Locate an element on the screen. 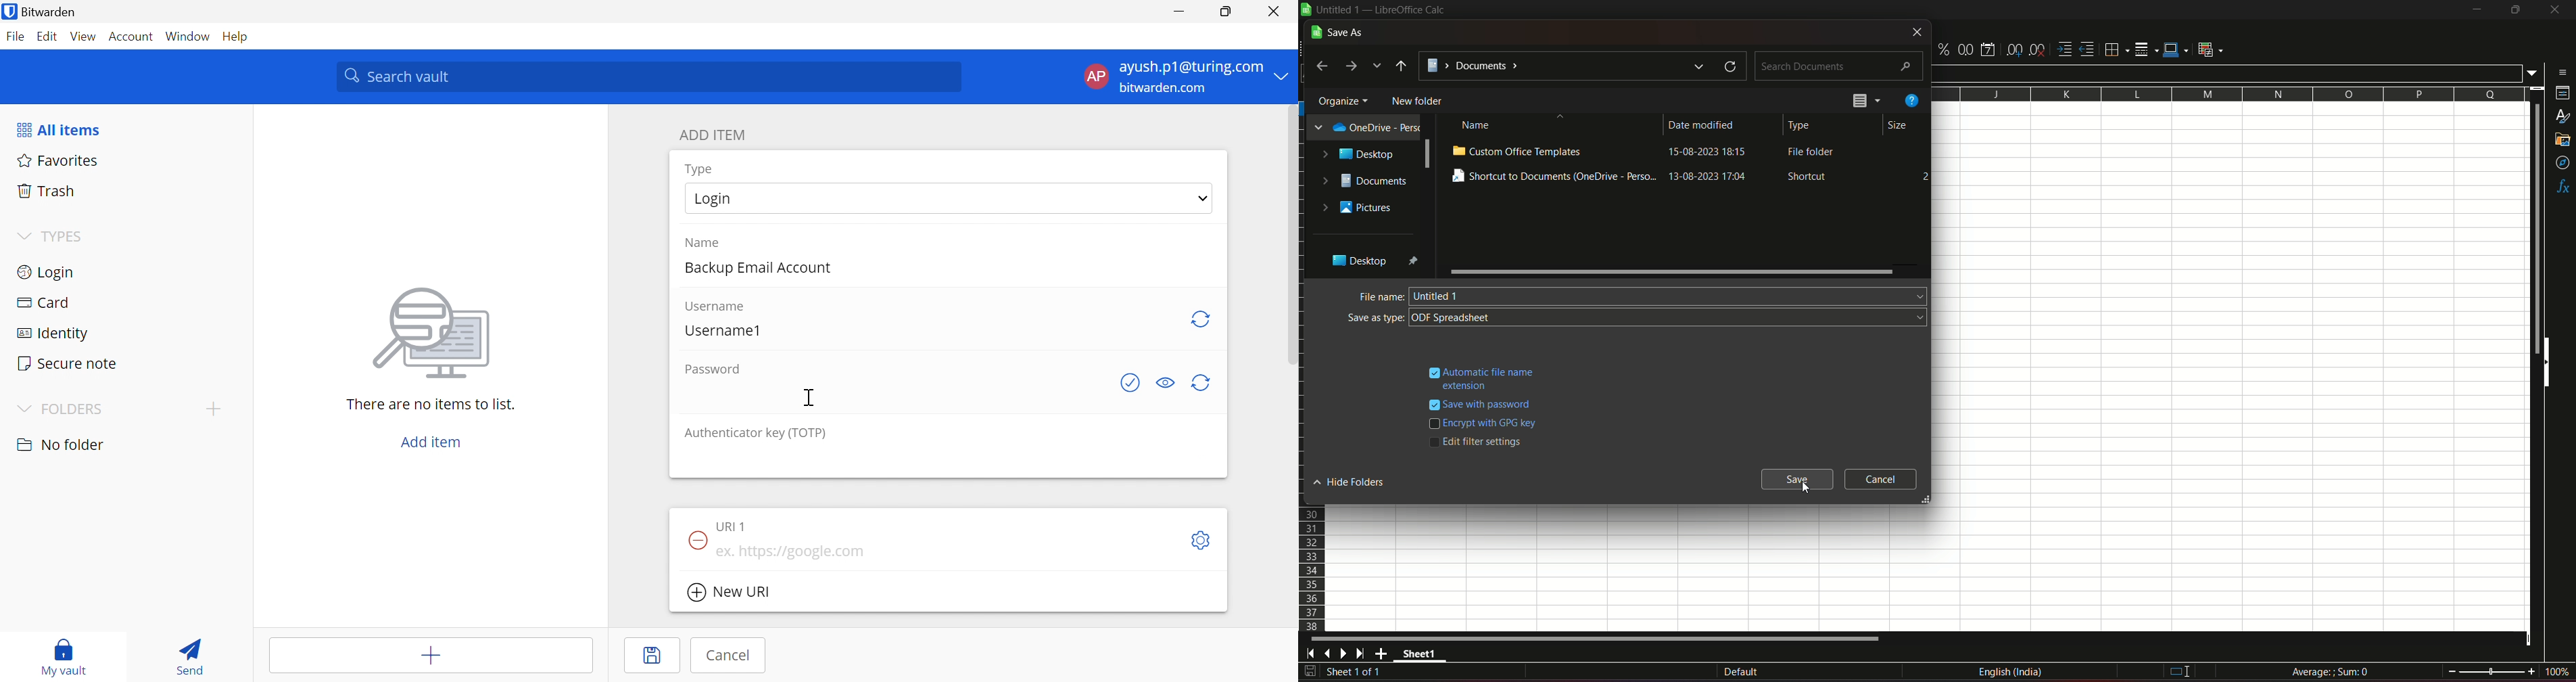 The height and width of the screenshot is (700, 2576). format as number is located at coordinates (1966, 49).